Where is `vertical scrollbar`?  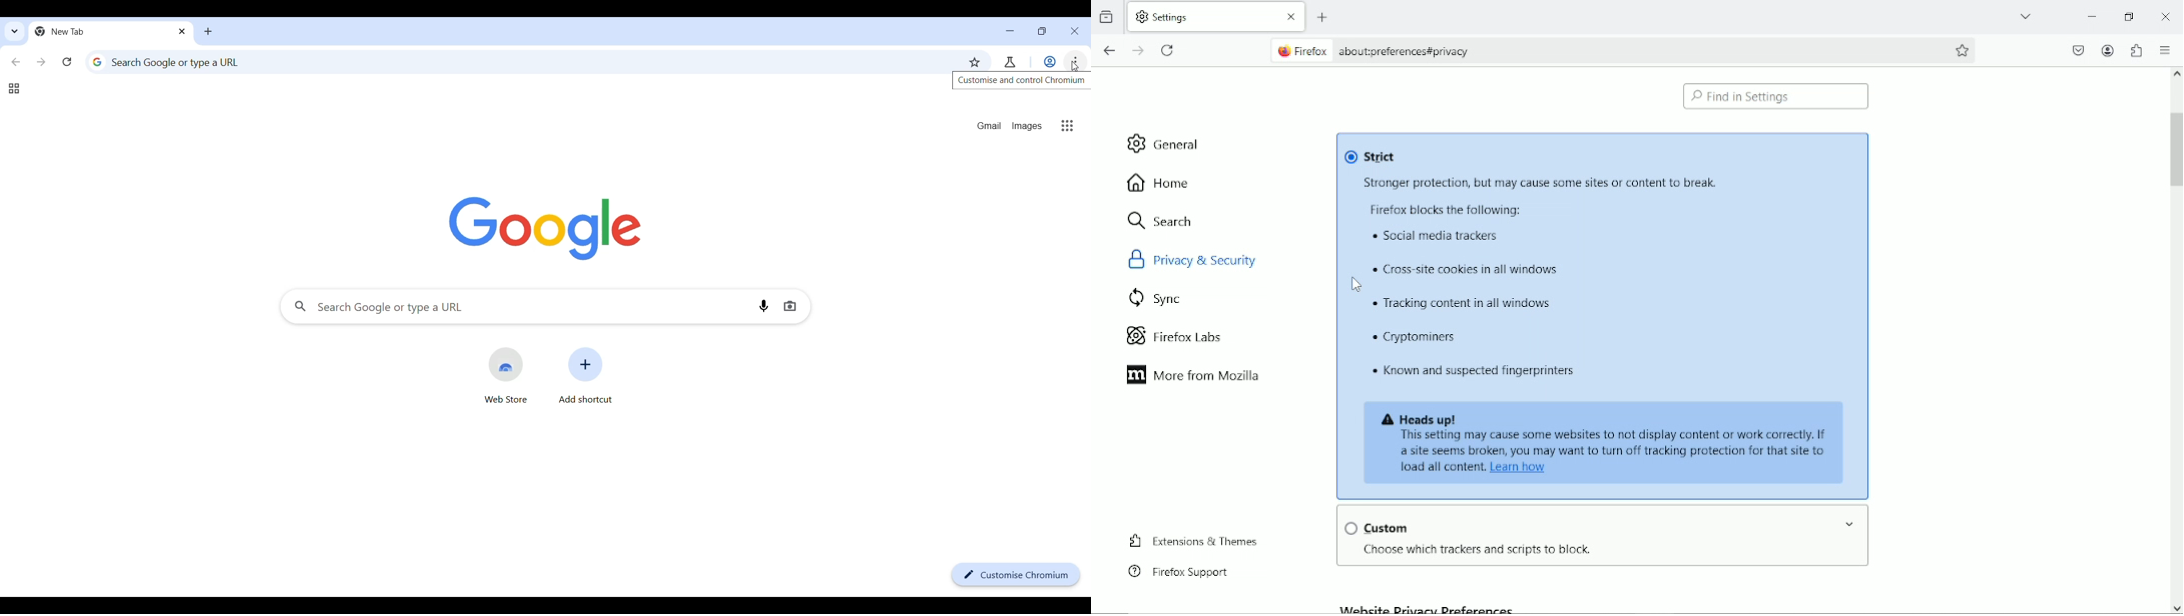 vertical scrollbar is located at coordinates (2176, 341).